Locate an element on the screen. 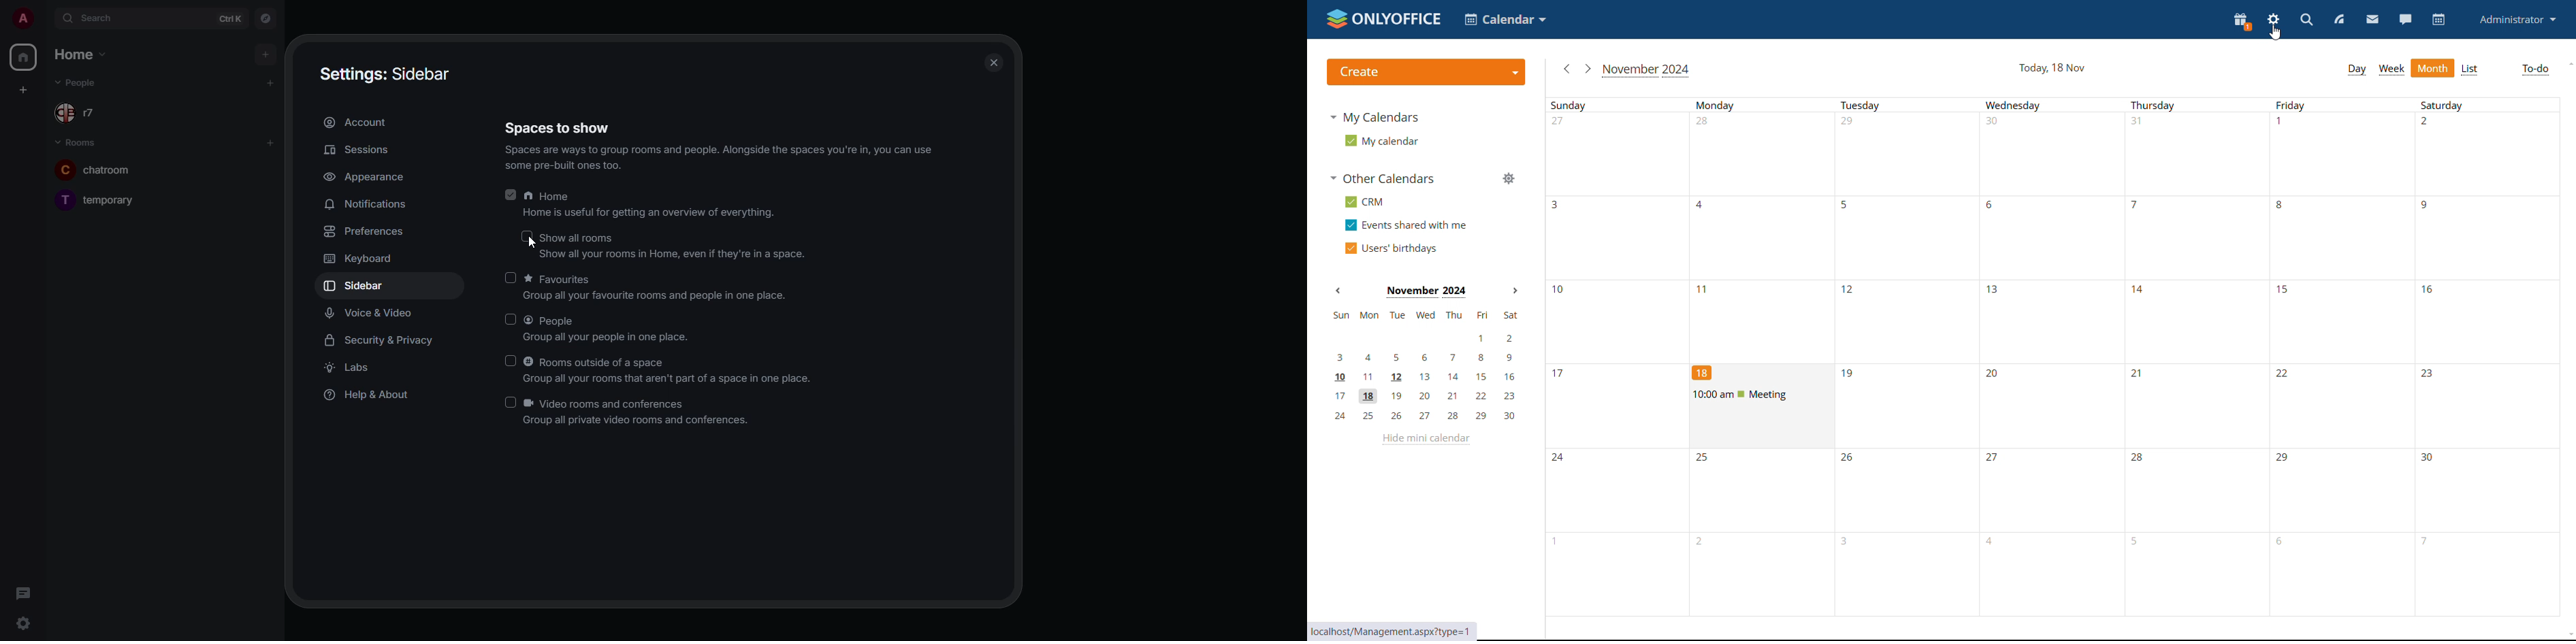 Image resolution: width=2576 pixels, height=644 pixels. expand is located at coordinates (46, 19).